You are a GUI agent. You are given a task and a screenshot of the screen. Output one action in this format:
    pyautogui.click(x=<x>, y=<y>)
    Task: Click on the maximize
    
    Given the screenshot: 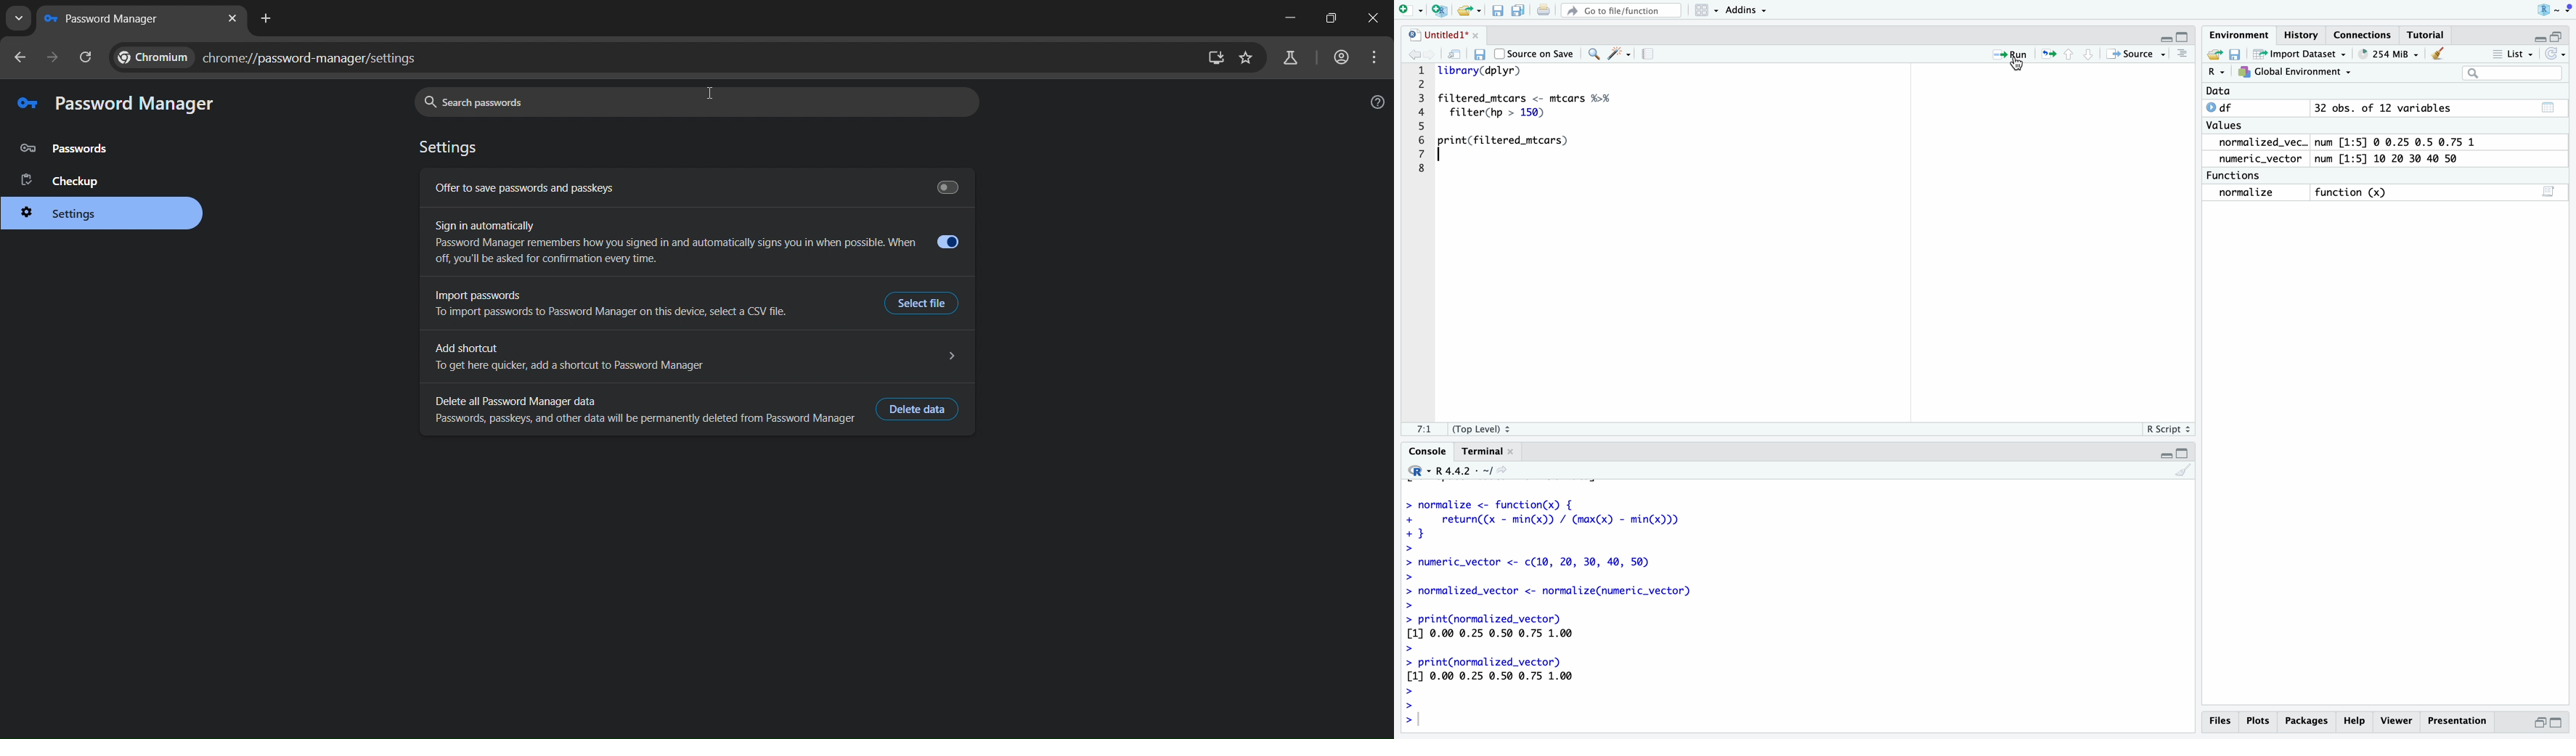 What is the action you would take?
    pyautogui.click(x=2185, y=37)
    